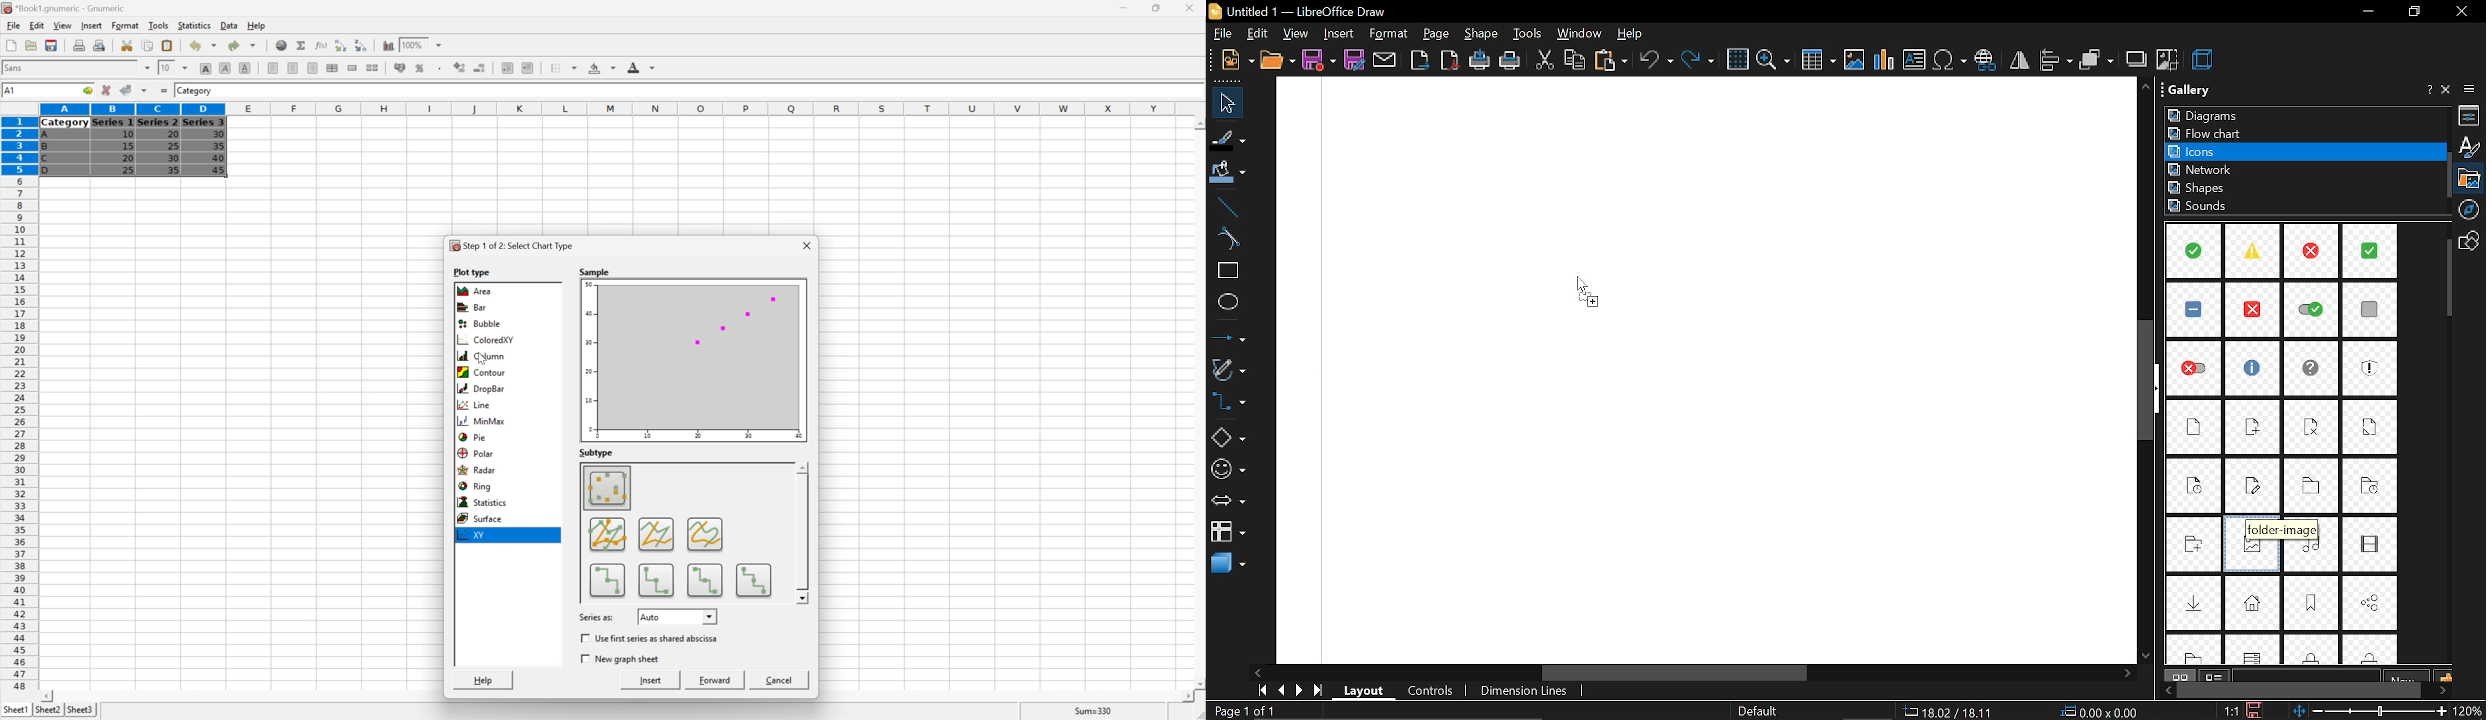 This screenshot has height=728, width=2492. I want to click on format, so click(1389, 35).